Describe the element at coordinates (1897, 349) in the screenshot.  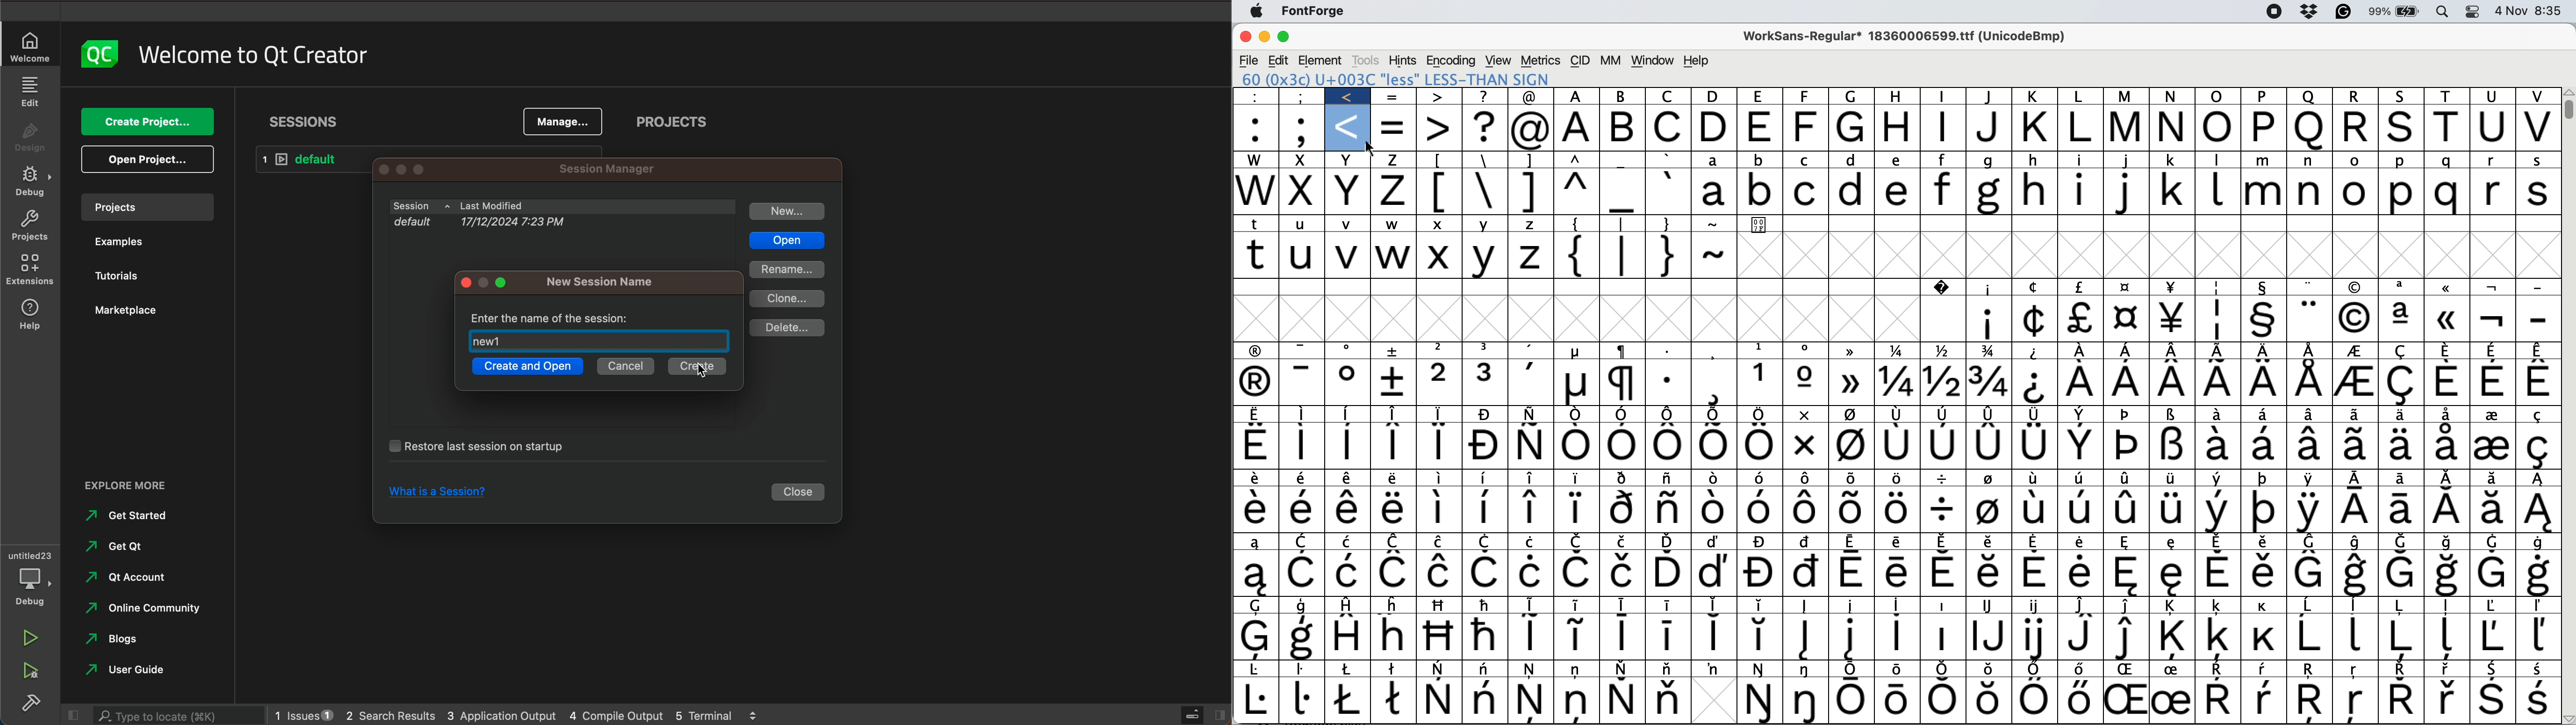
I see `Symbol` at that location.